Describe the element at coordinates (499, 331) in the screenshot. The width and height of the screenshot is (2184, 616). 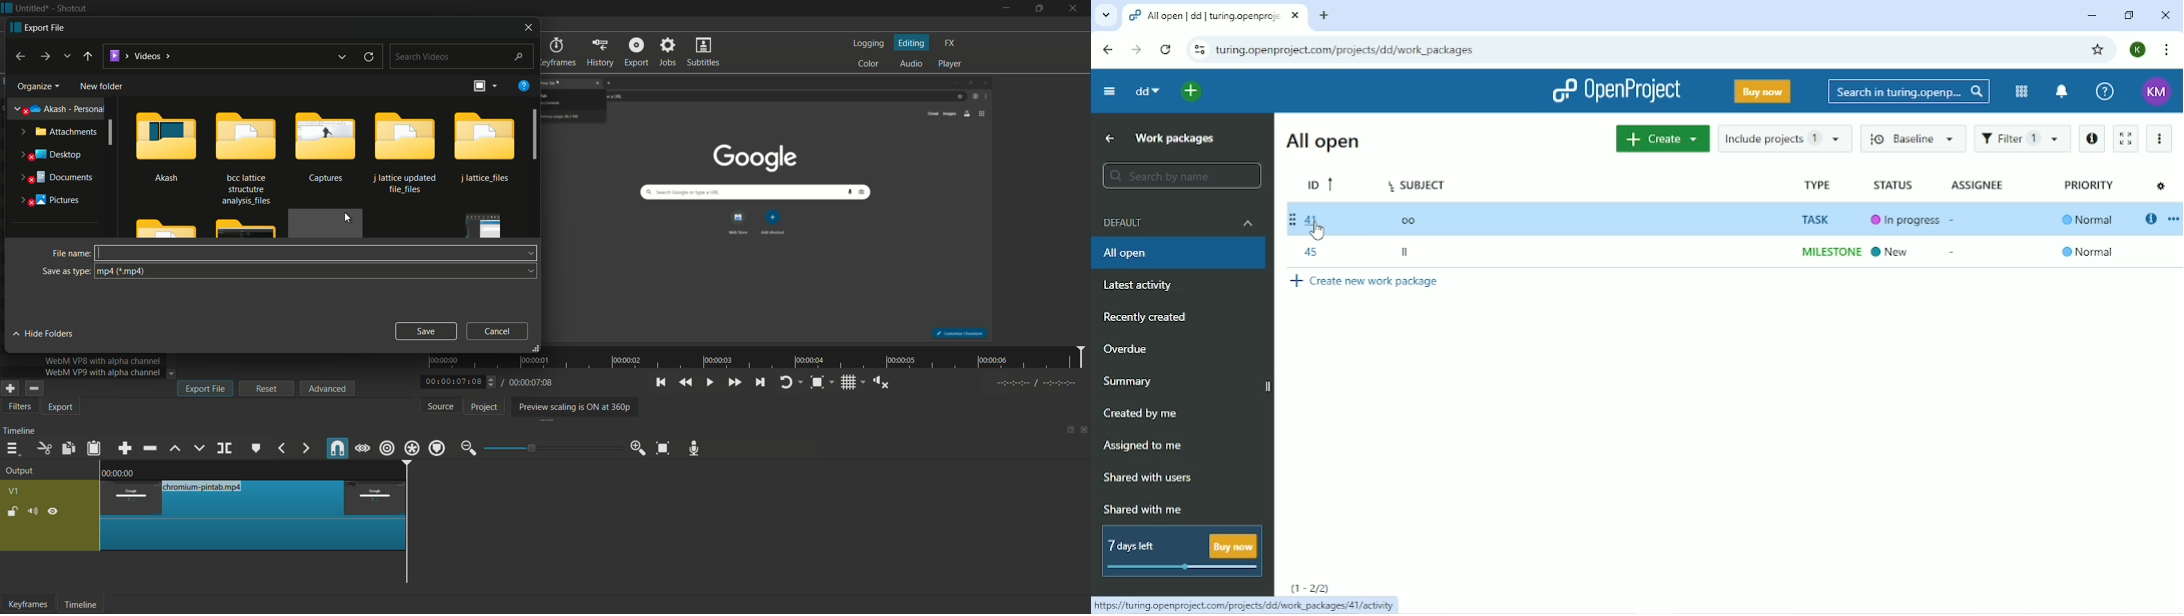
I see `cancel` at that location.